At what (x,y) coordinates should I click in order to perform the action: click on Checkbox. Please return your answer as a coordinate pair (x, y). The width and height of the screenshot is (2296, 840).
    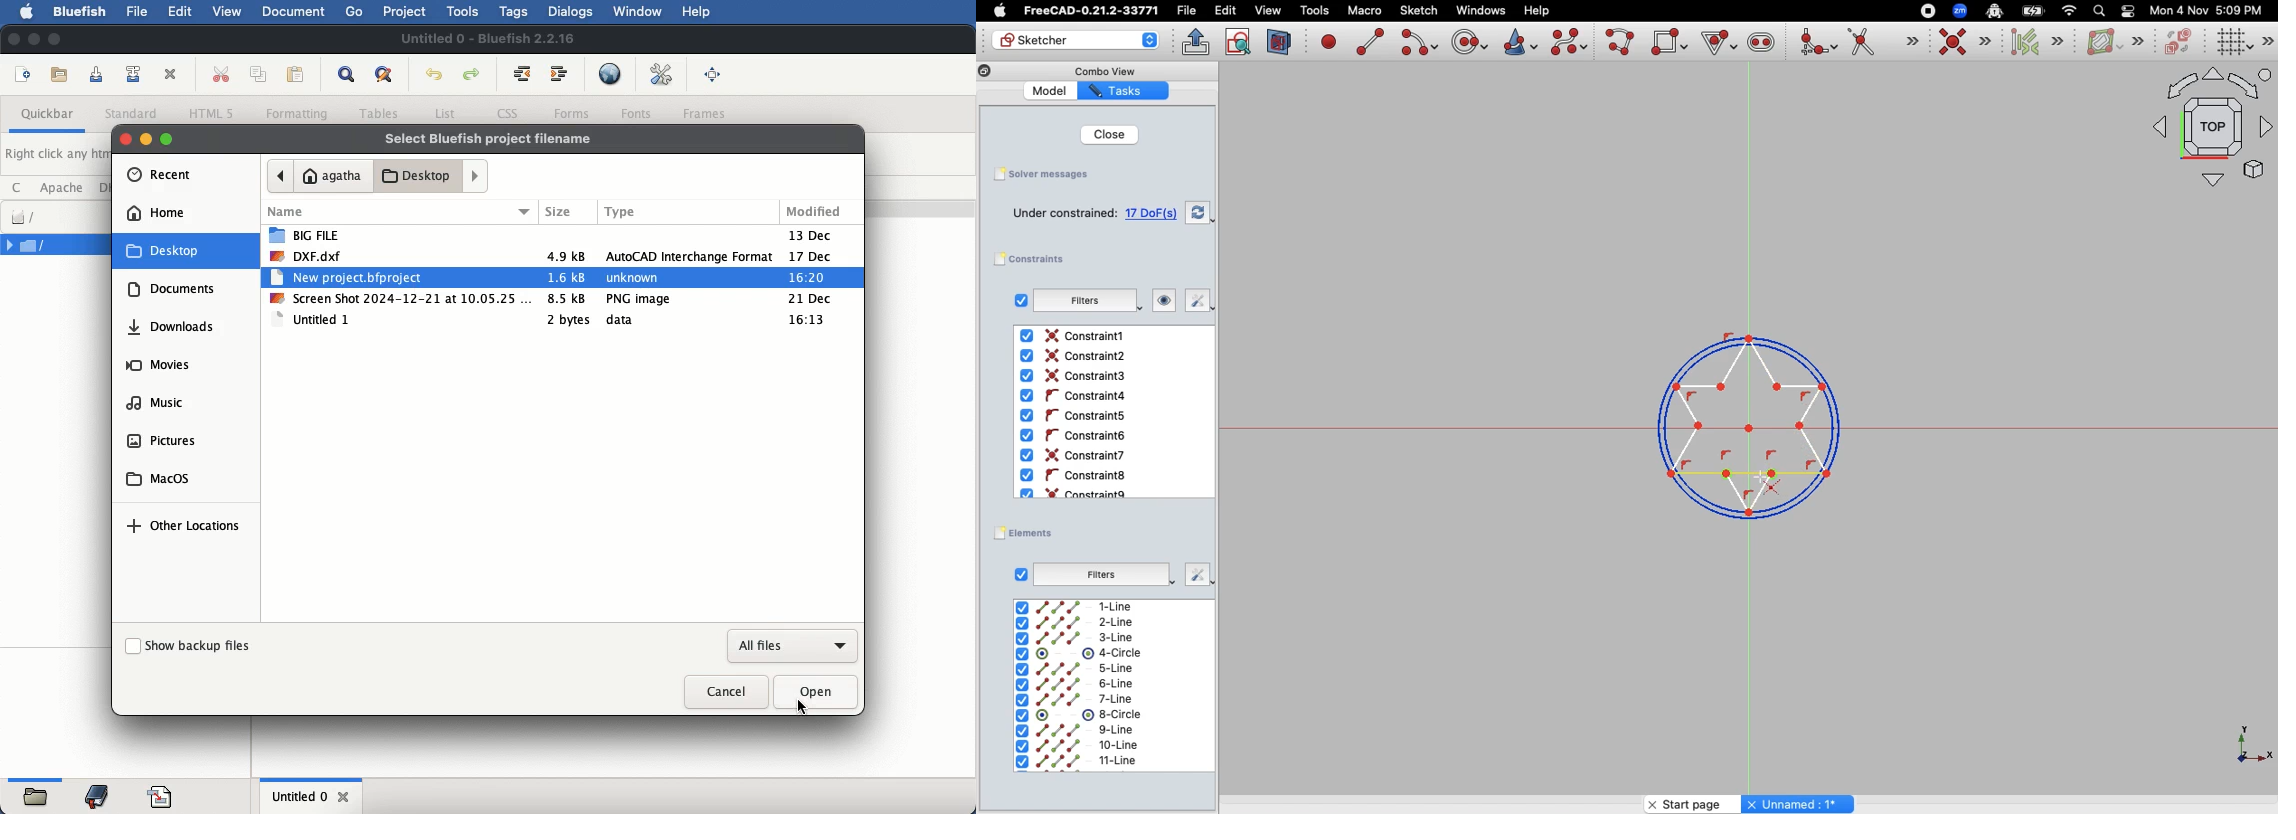
    Looking at the image, I should click on (1021, 573).